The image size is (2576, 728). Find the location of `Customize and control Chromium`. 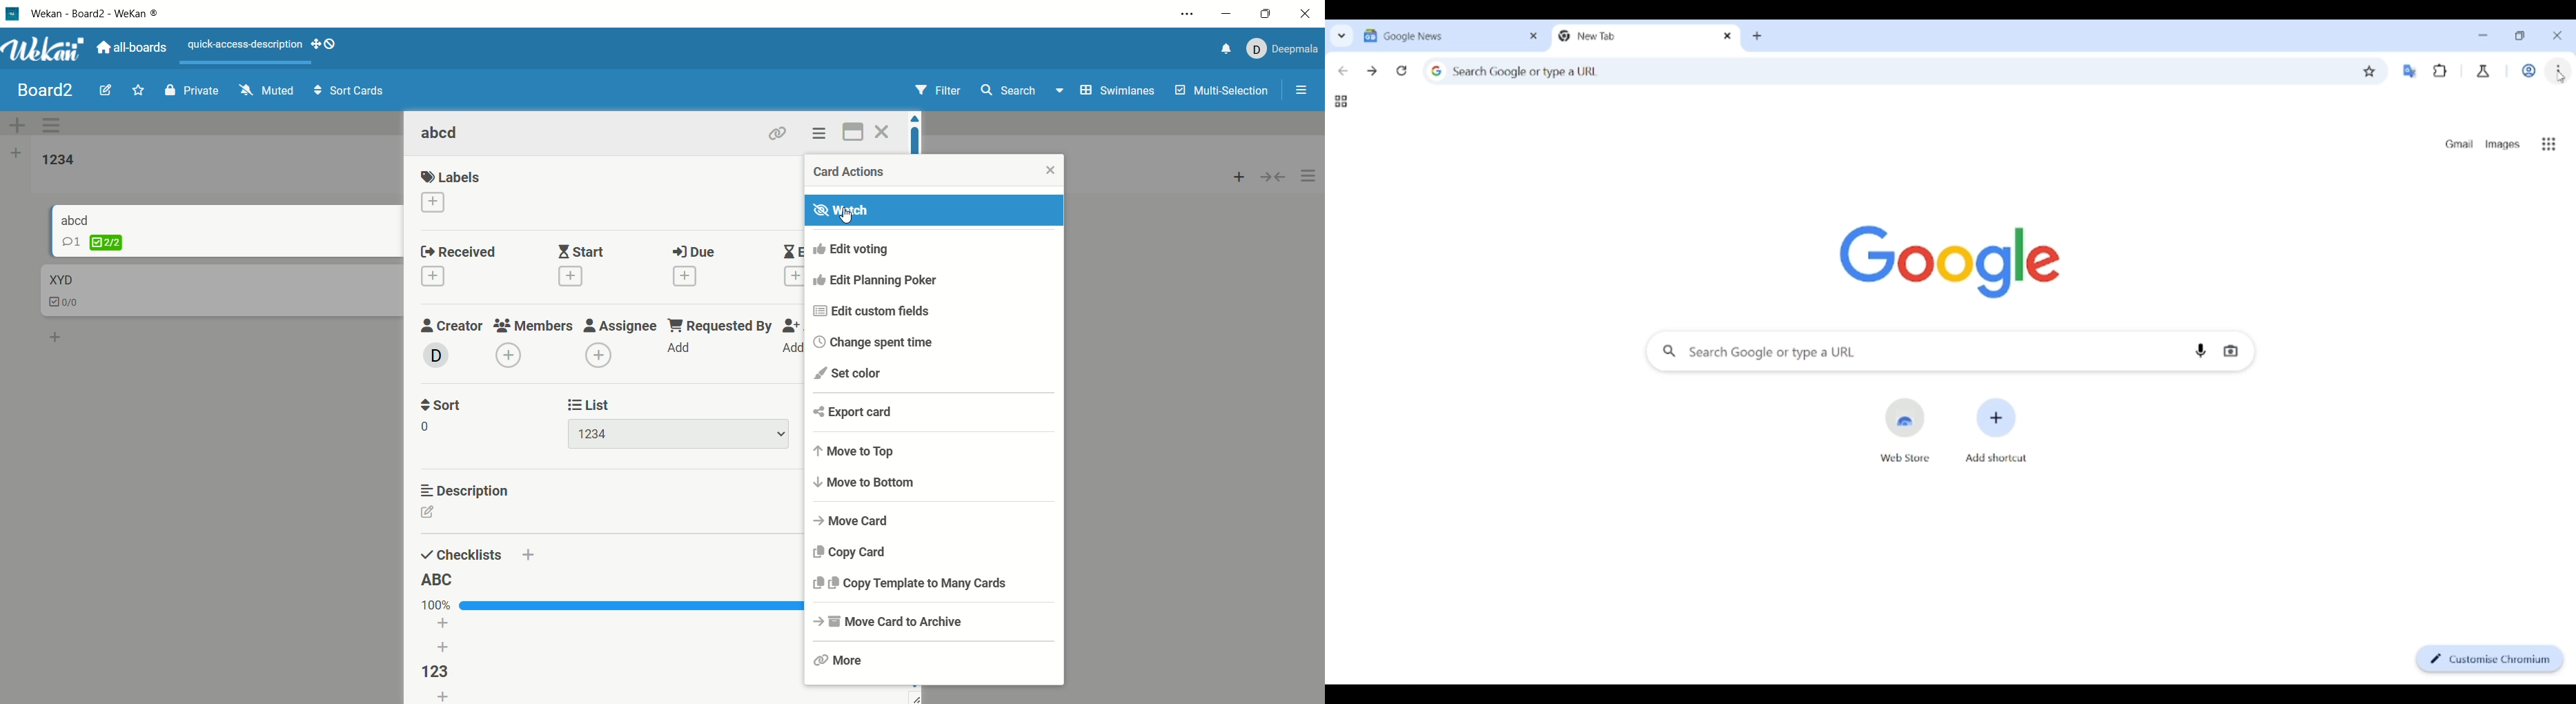

Customize and control Chromium is located at coordinates (2558, 70).